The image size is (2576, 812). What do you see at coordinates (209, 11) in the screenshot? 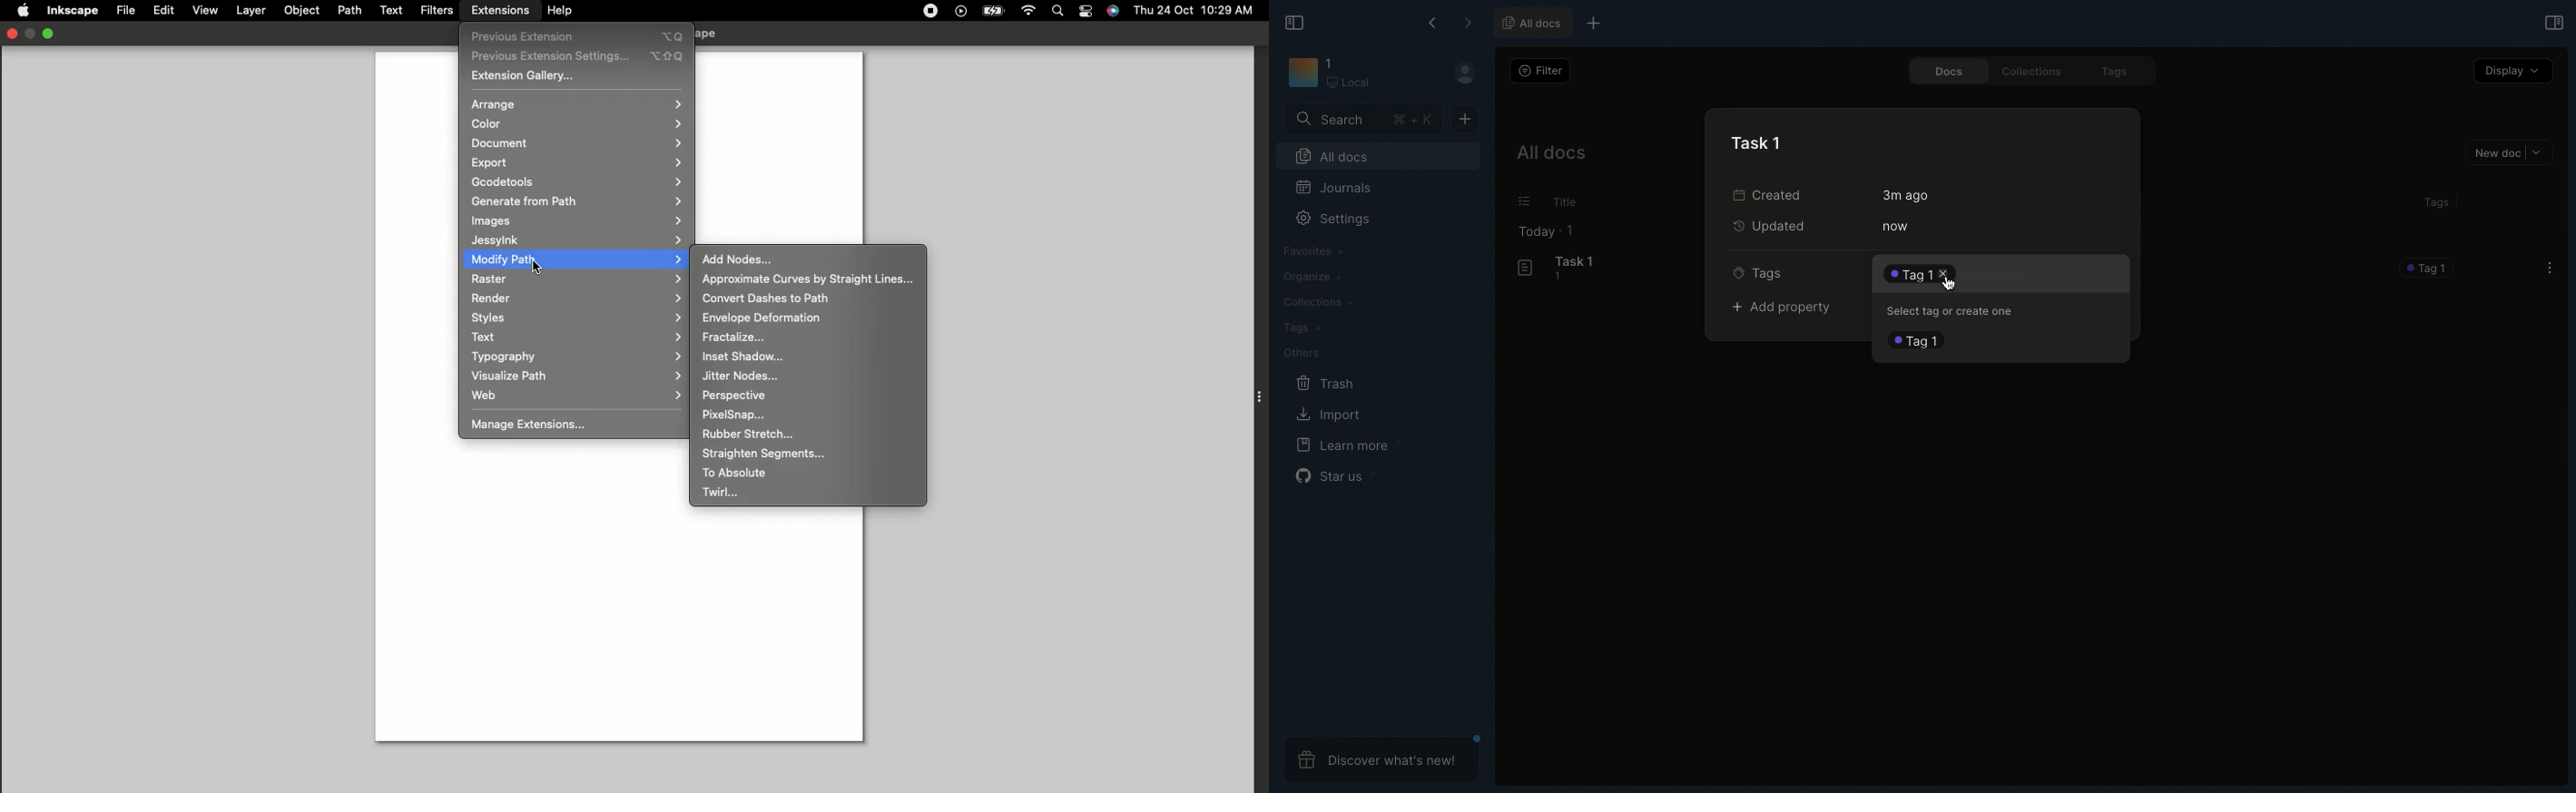
I see `View` at bounding box center [209, 11].